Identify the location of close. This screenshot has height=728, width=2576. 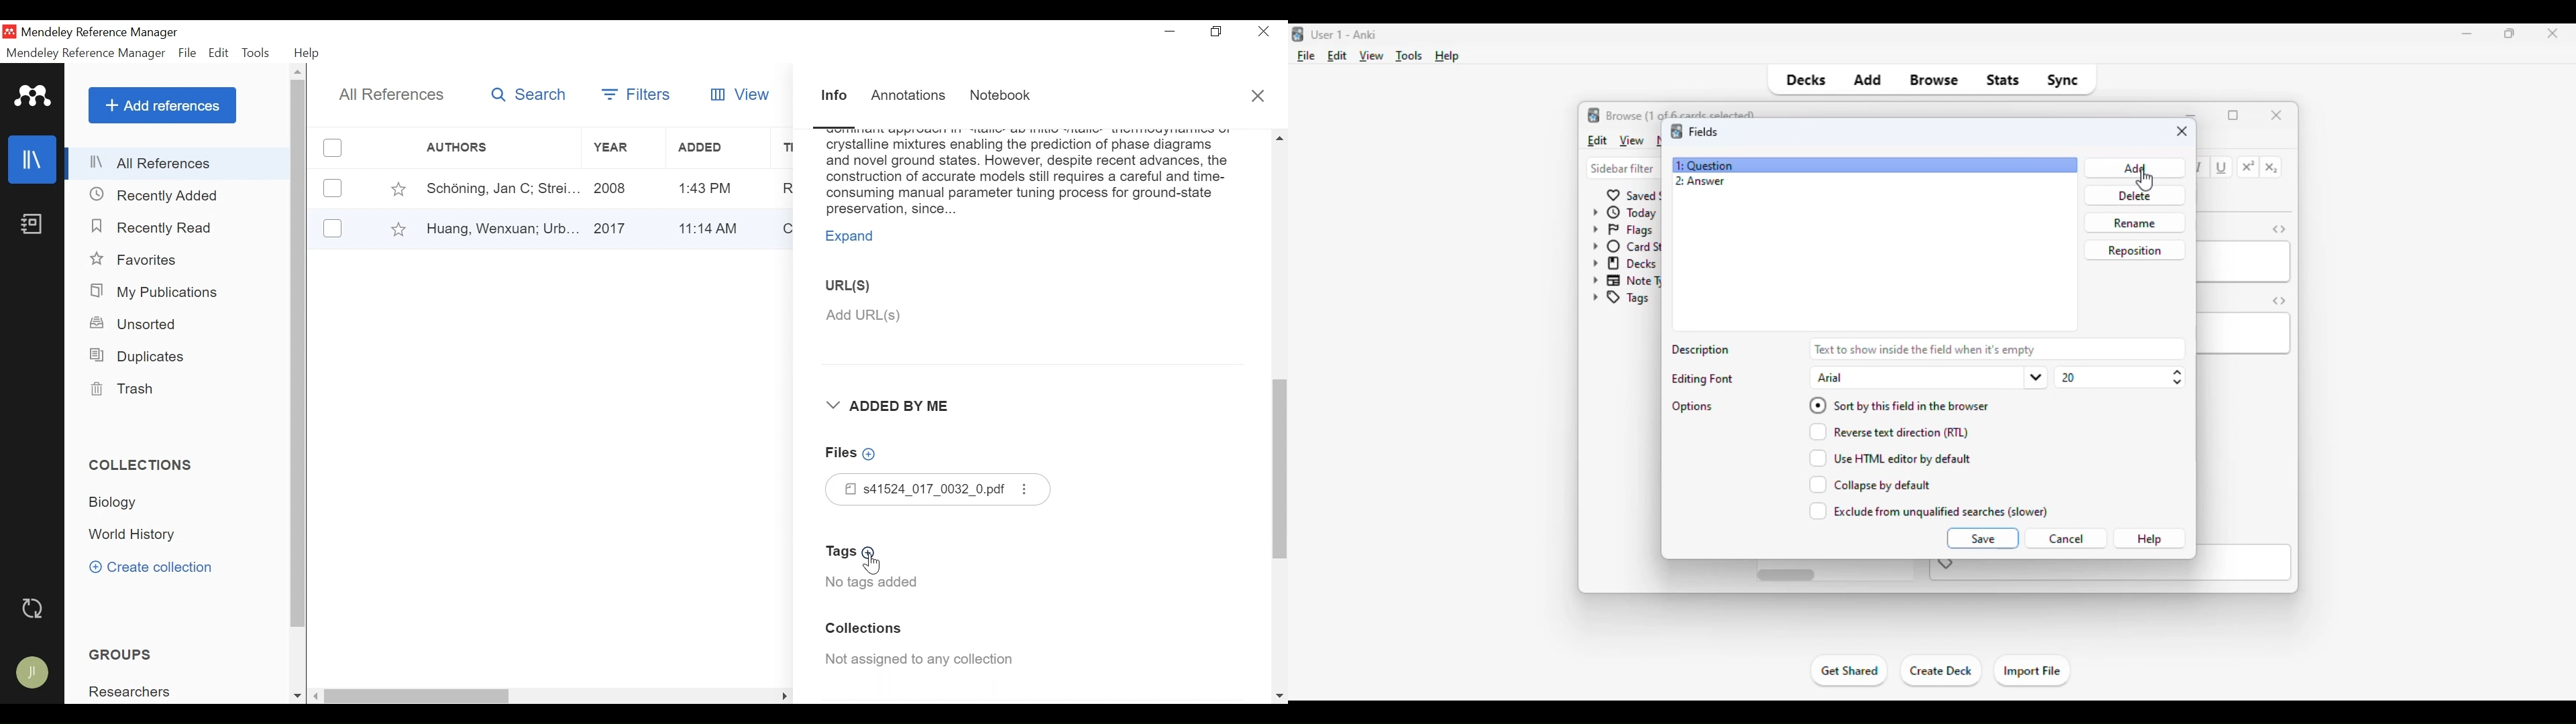
(2548, 34).